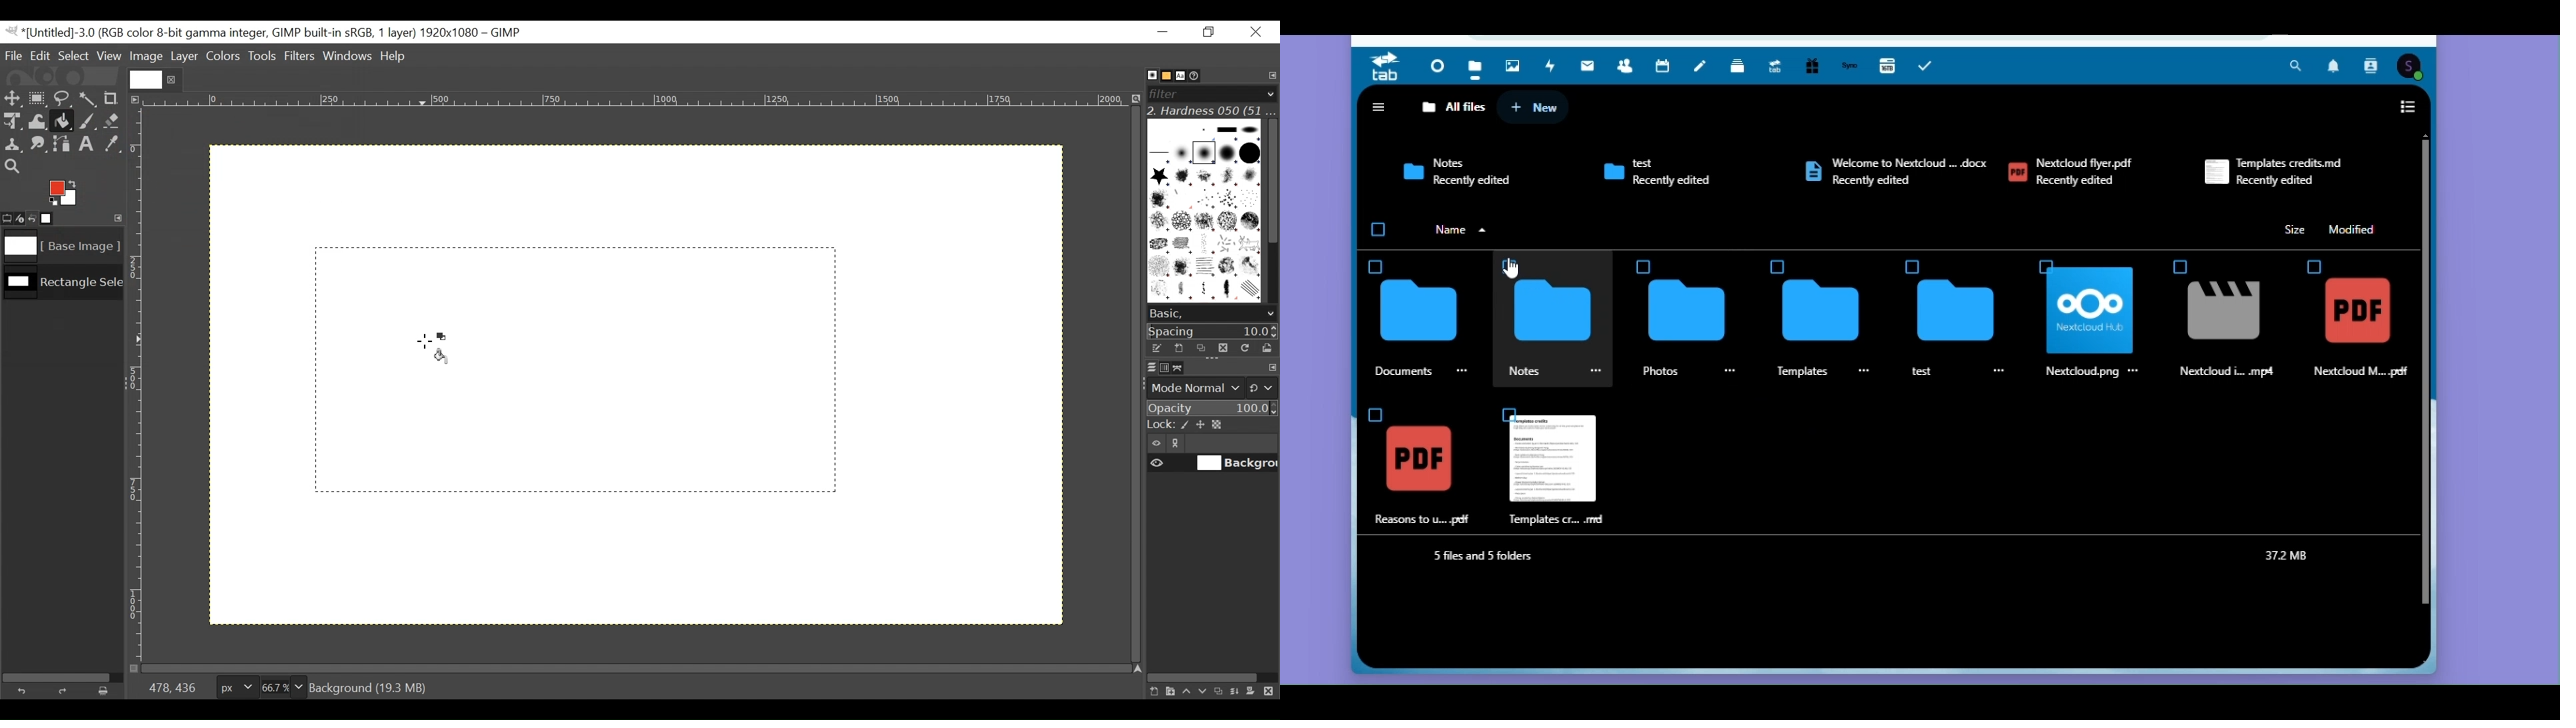  Describe the element at coordinates (1598, 370) in the screenshot. I see `Ellipsis` at that location.